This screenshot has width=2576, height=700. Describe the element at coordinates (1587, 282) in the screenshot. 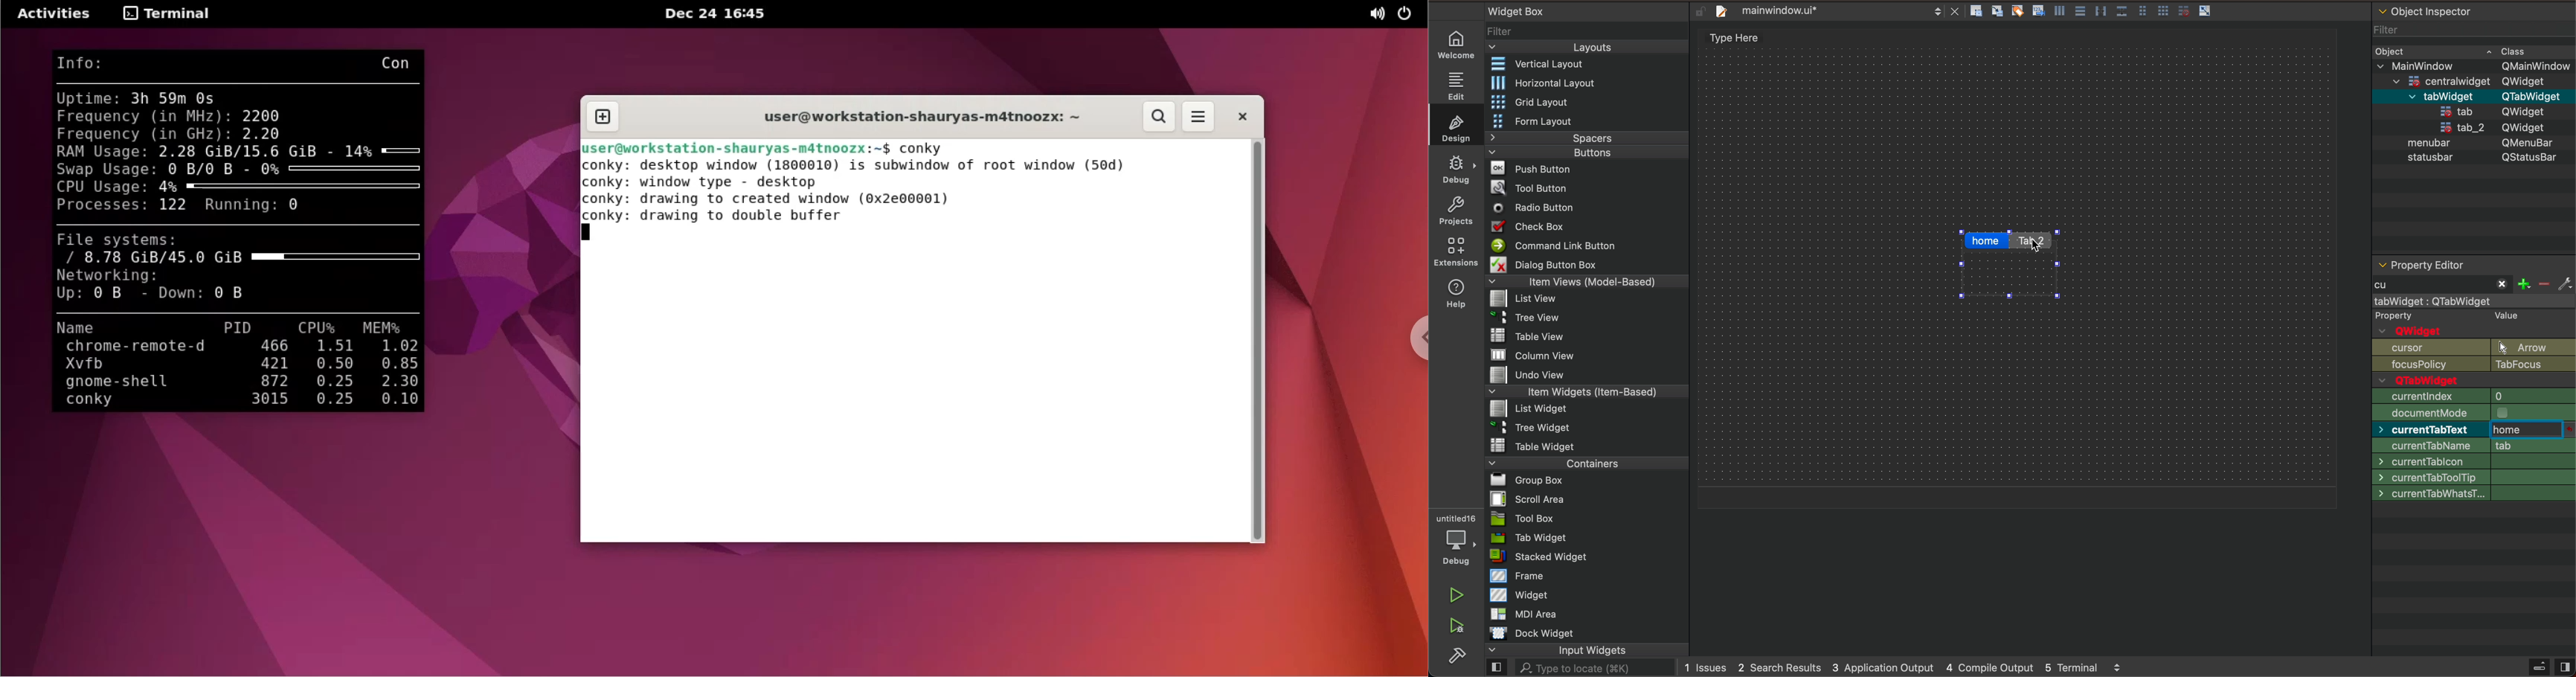

I see `Item Views (Model-Based)` at that location.